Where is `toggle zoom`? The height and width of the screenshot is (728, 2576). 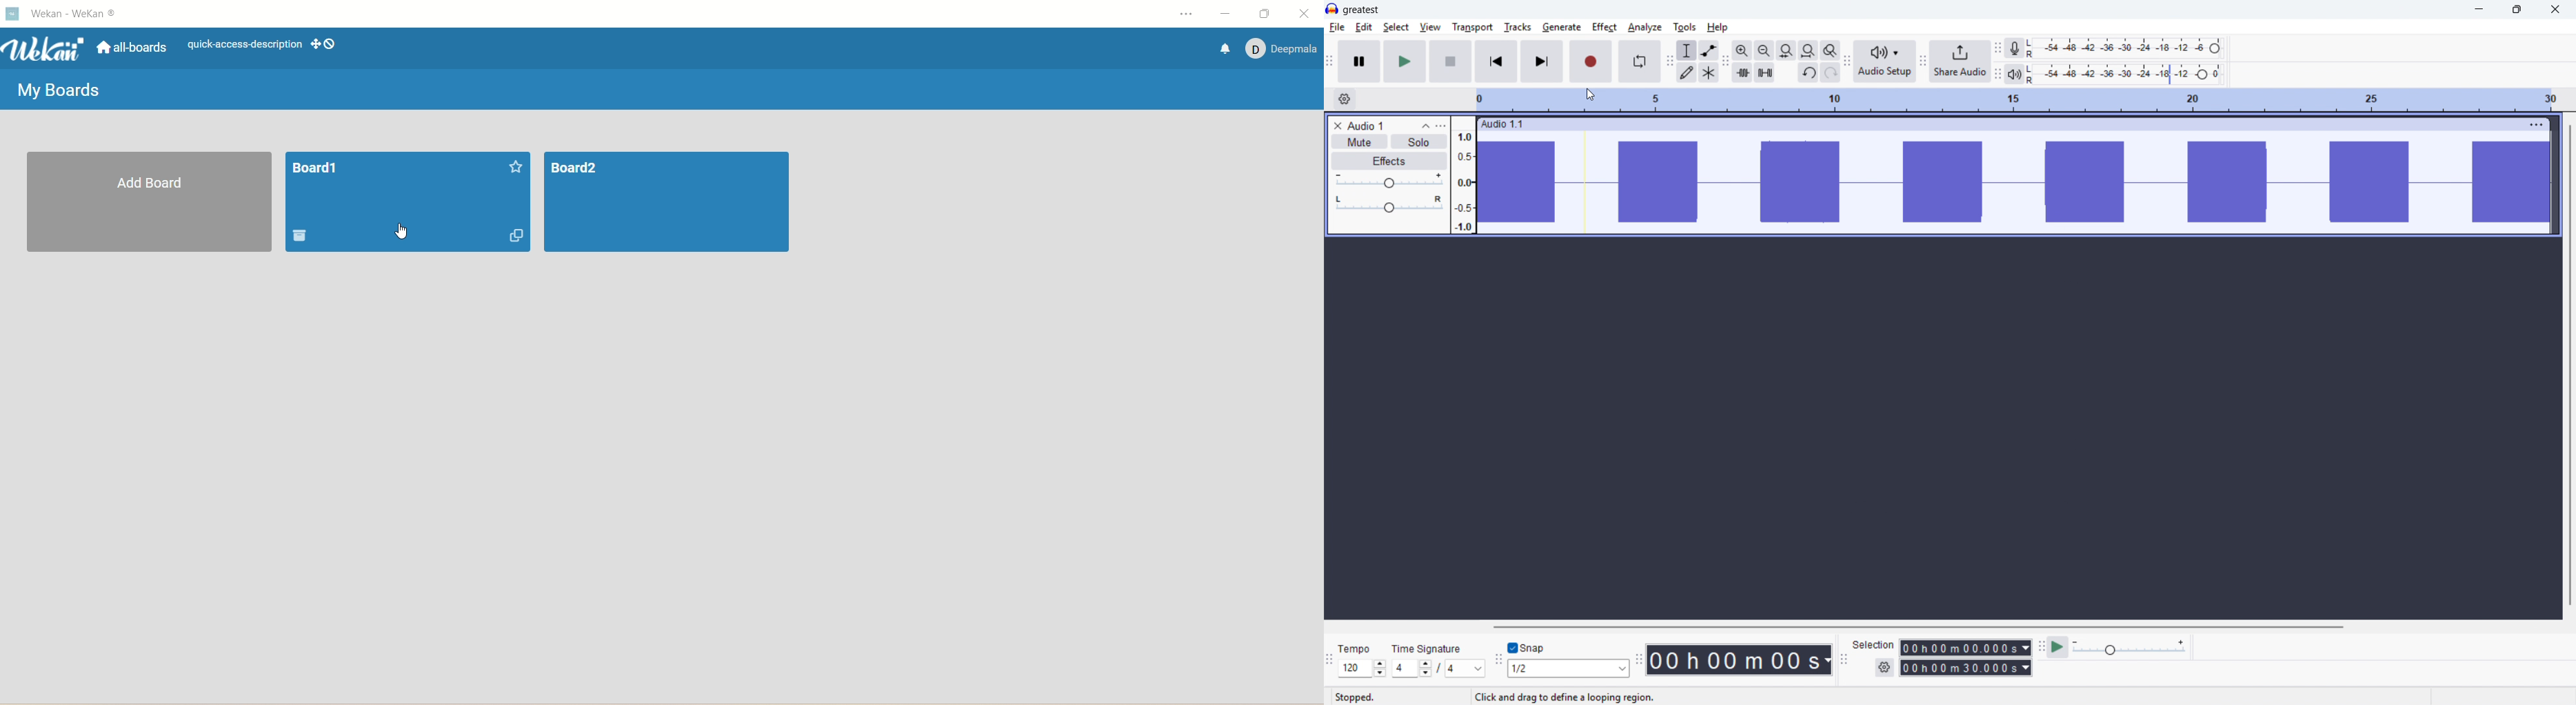
toggle zoom is located at coordinates (1831, 50).